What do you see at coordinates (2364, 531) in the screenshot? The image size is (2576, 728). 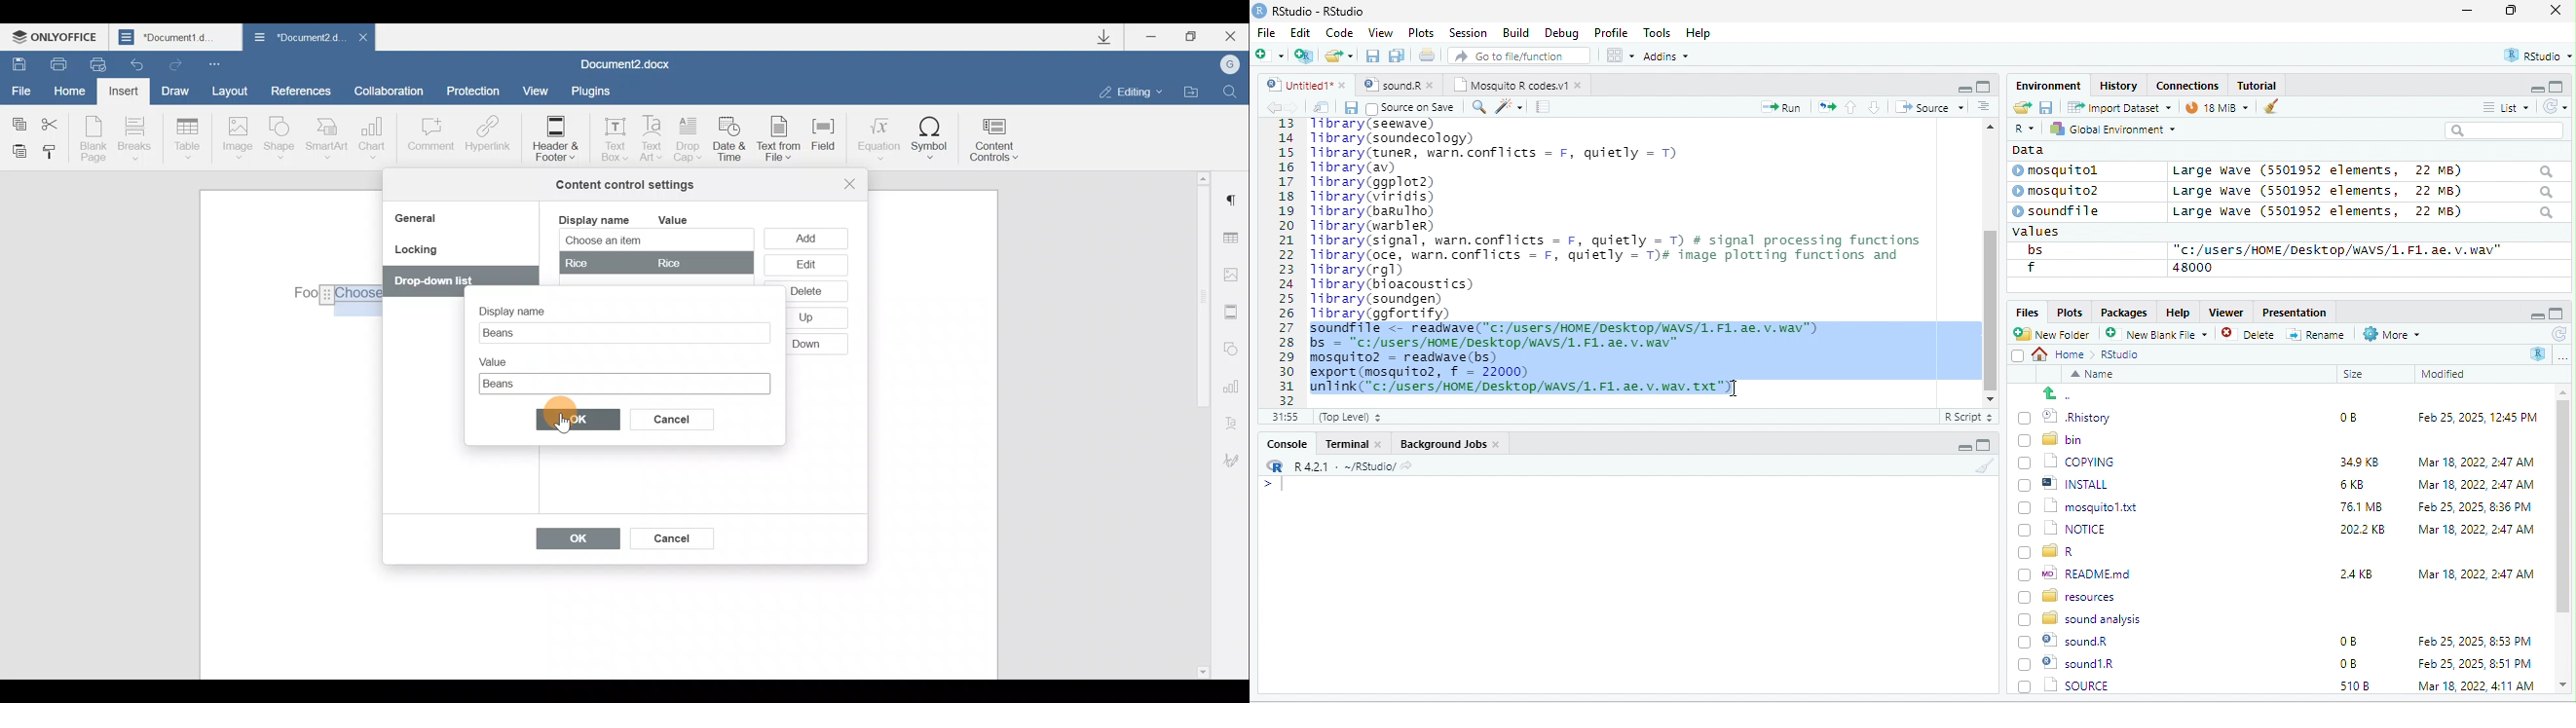 I see `2022 KB` at bounding box center [2364, 531].